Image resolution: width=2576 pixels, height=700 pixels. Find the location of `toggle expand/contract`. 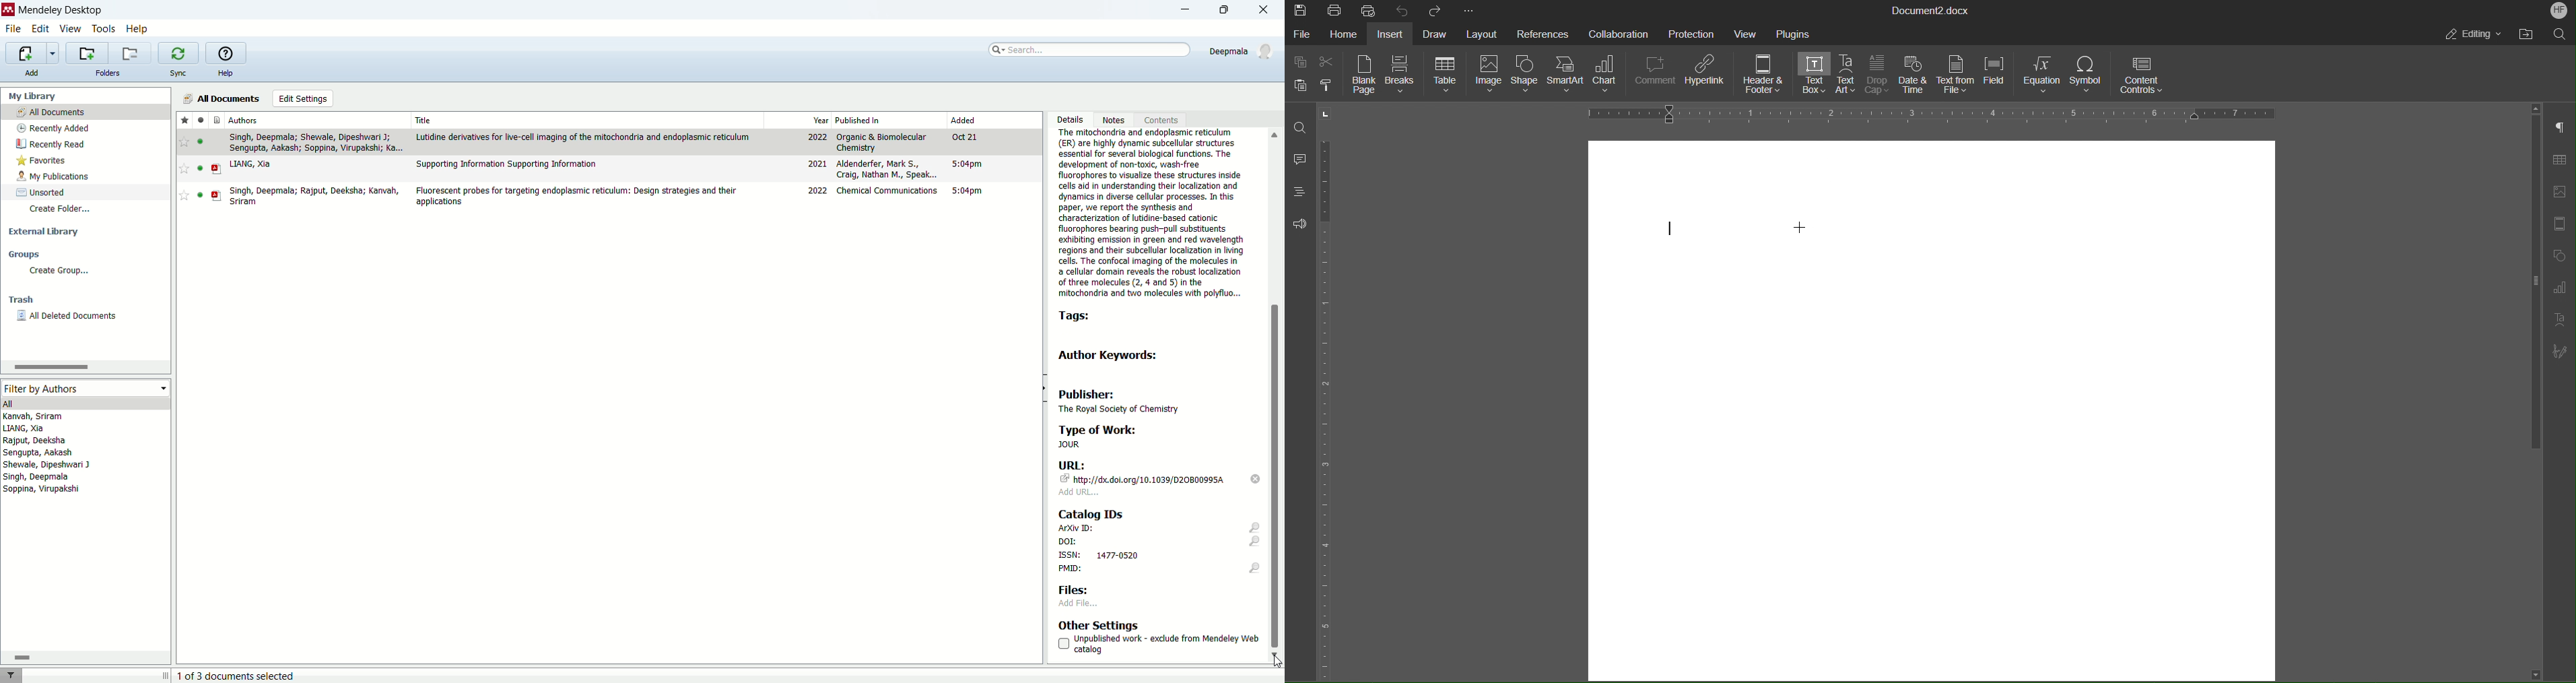

toggle expand/contract is located at coordinates (166, 675).